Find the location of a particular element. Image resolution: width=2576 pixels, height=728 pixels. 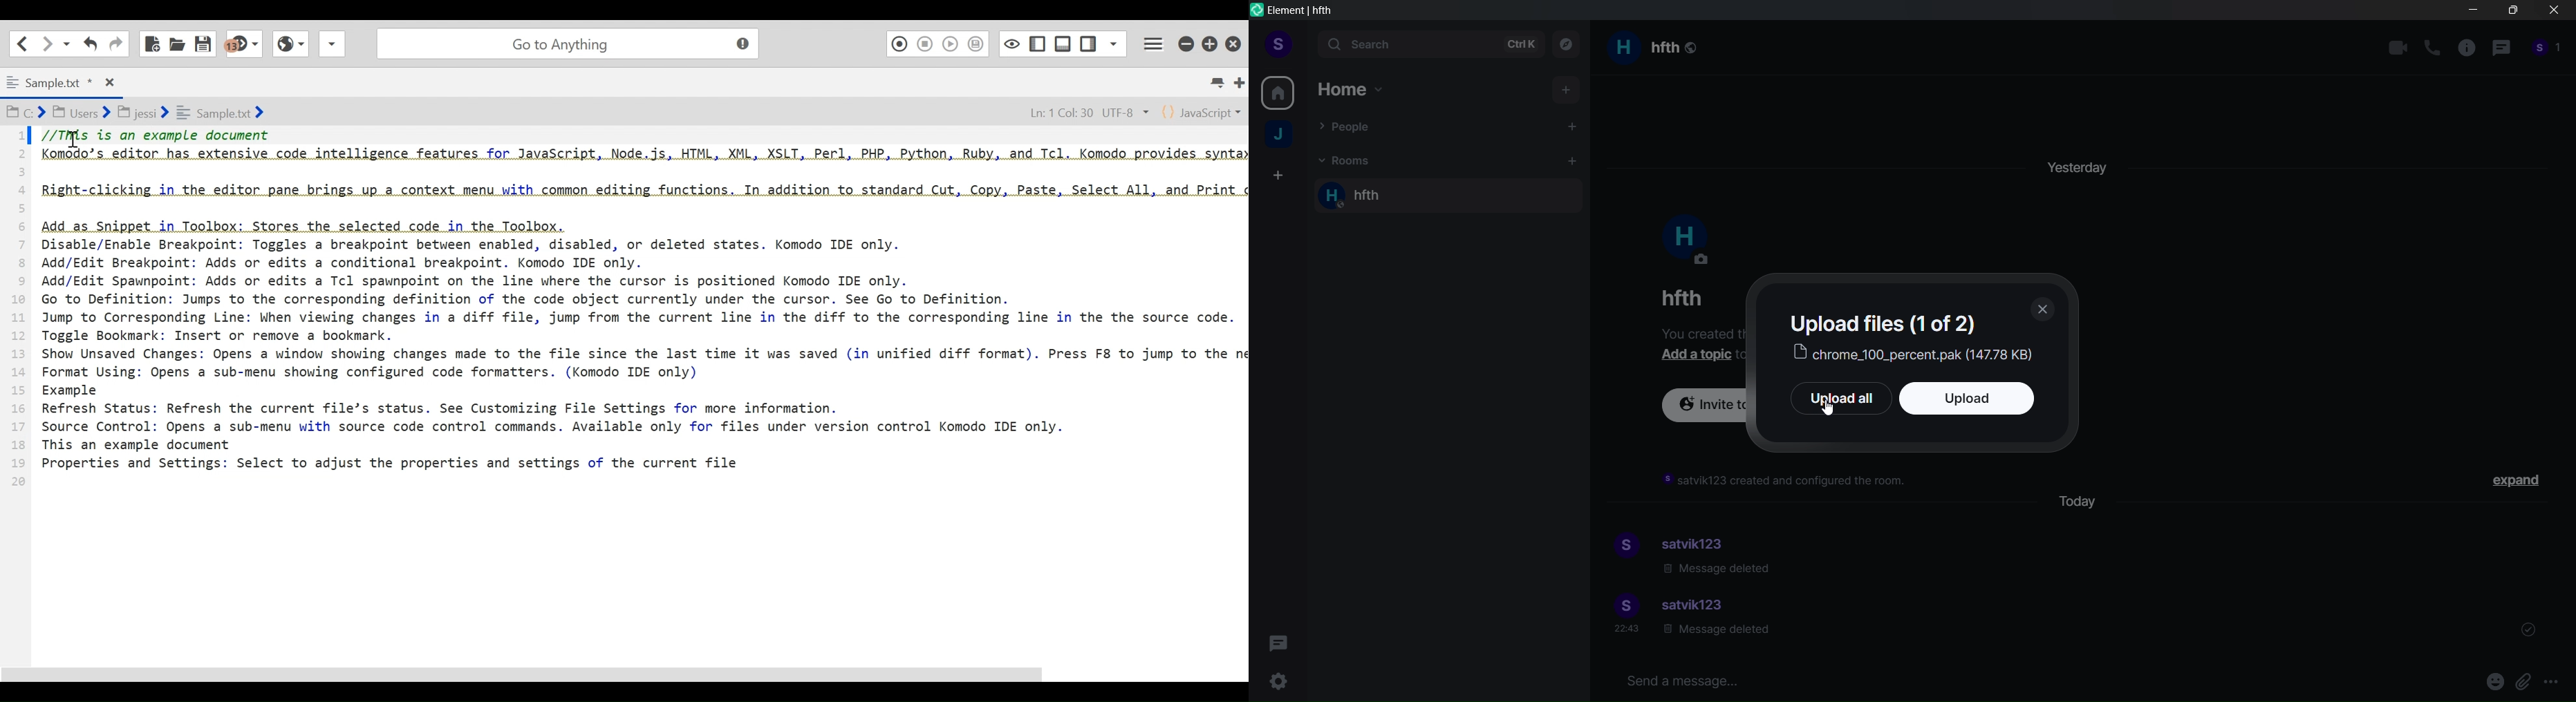

start chat is located at coordinates (1569, 125).